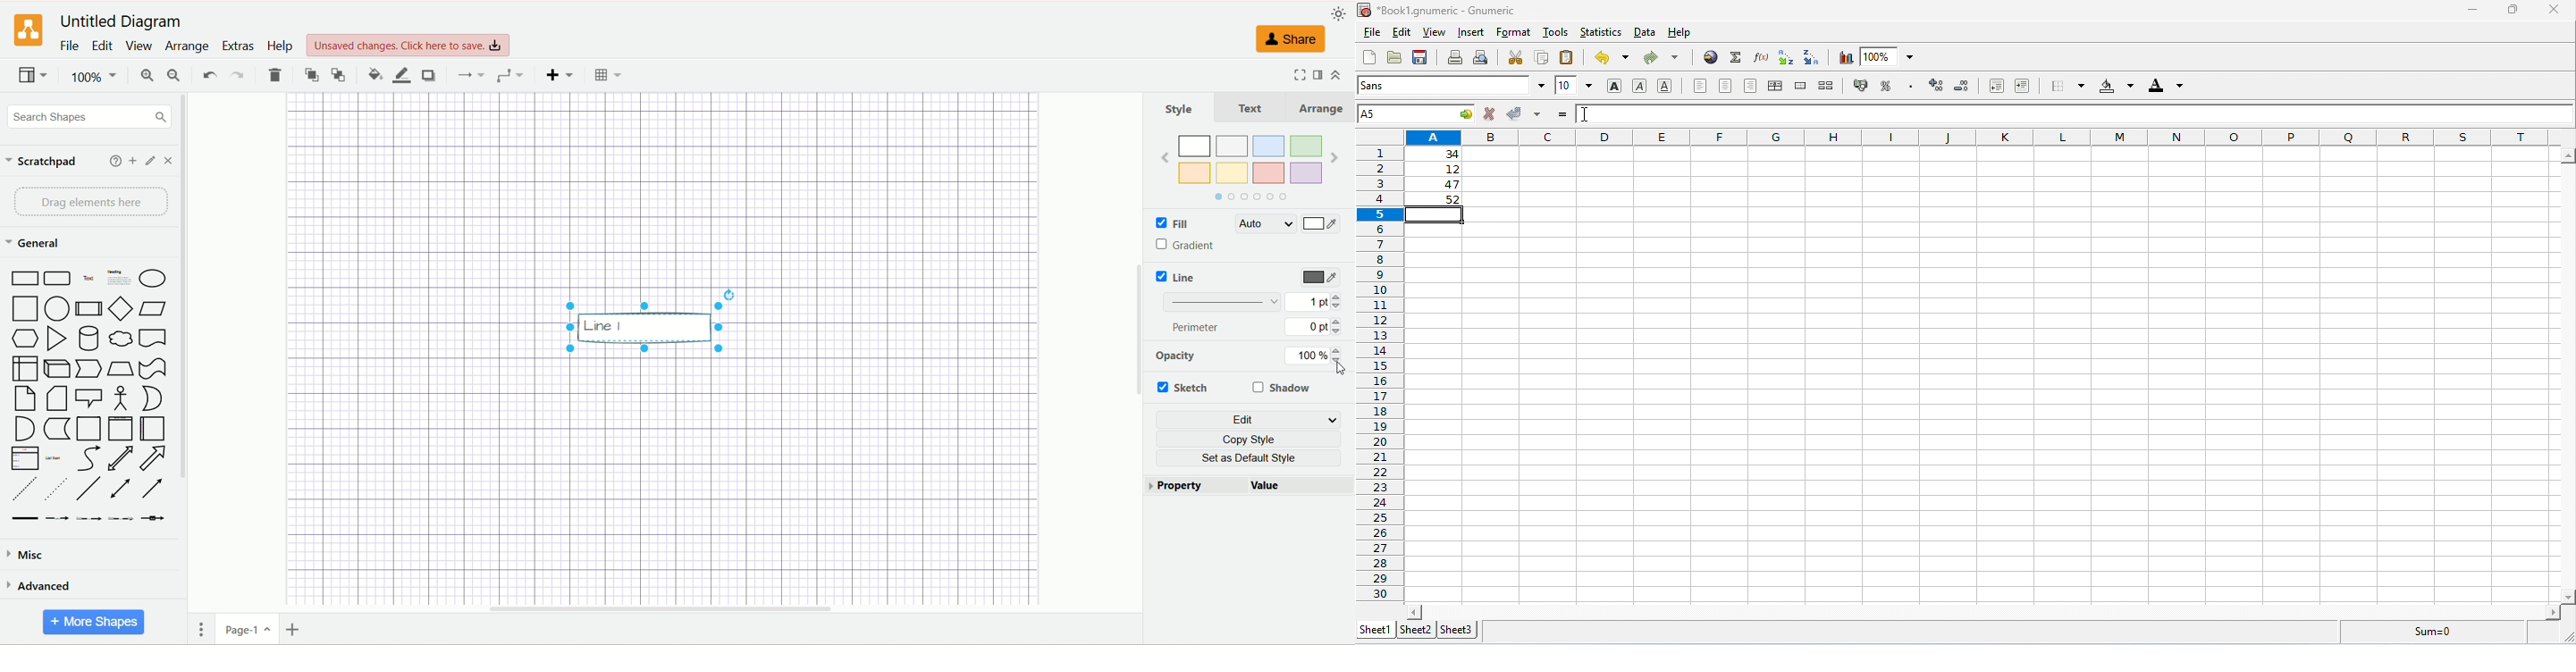 This screenshot has width=2576, height=672. I want to click on format, so click(1513, 33).